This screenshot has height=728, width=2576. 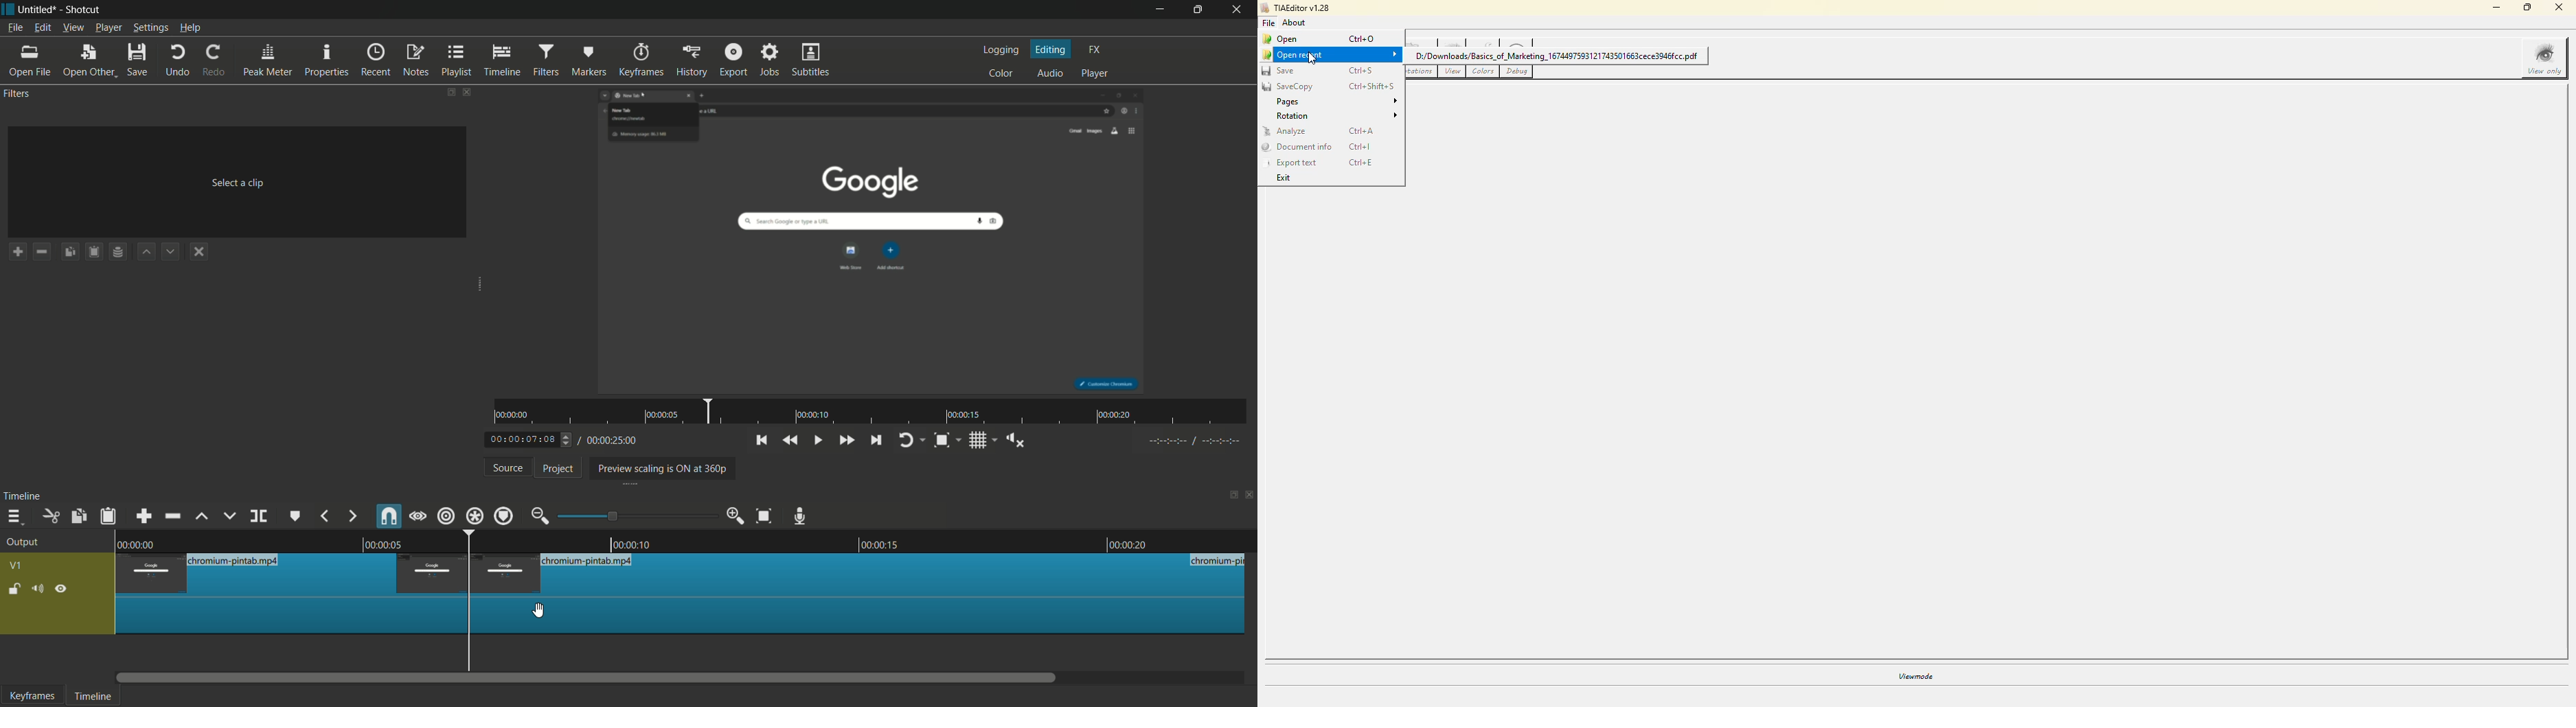 What do you see at coordinates (768, 60) in the screenshot?
I see `jobs` at bounding box center [768, 60].